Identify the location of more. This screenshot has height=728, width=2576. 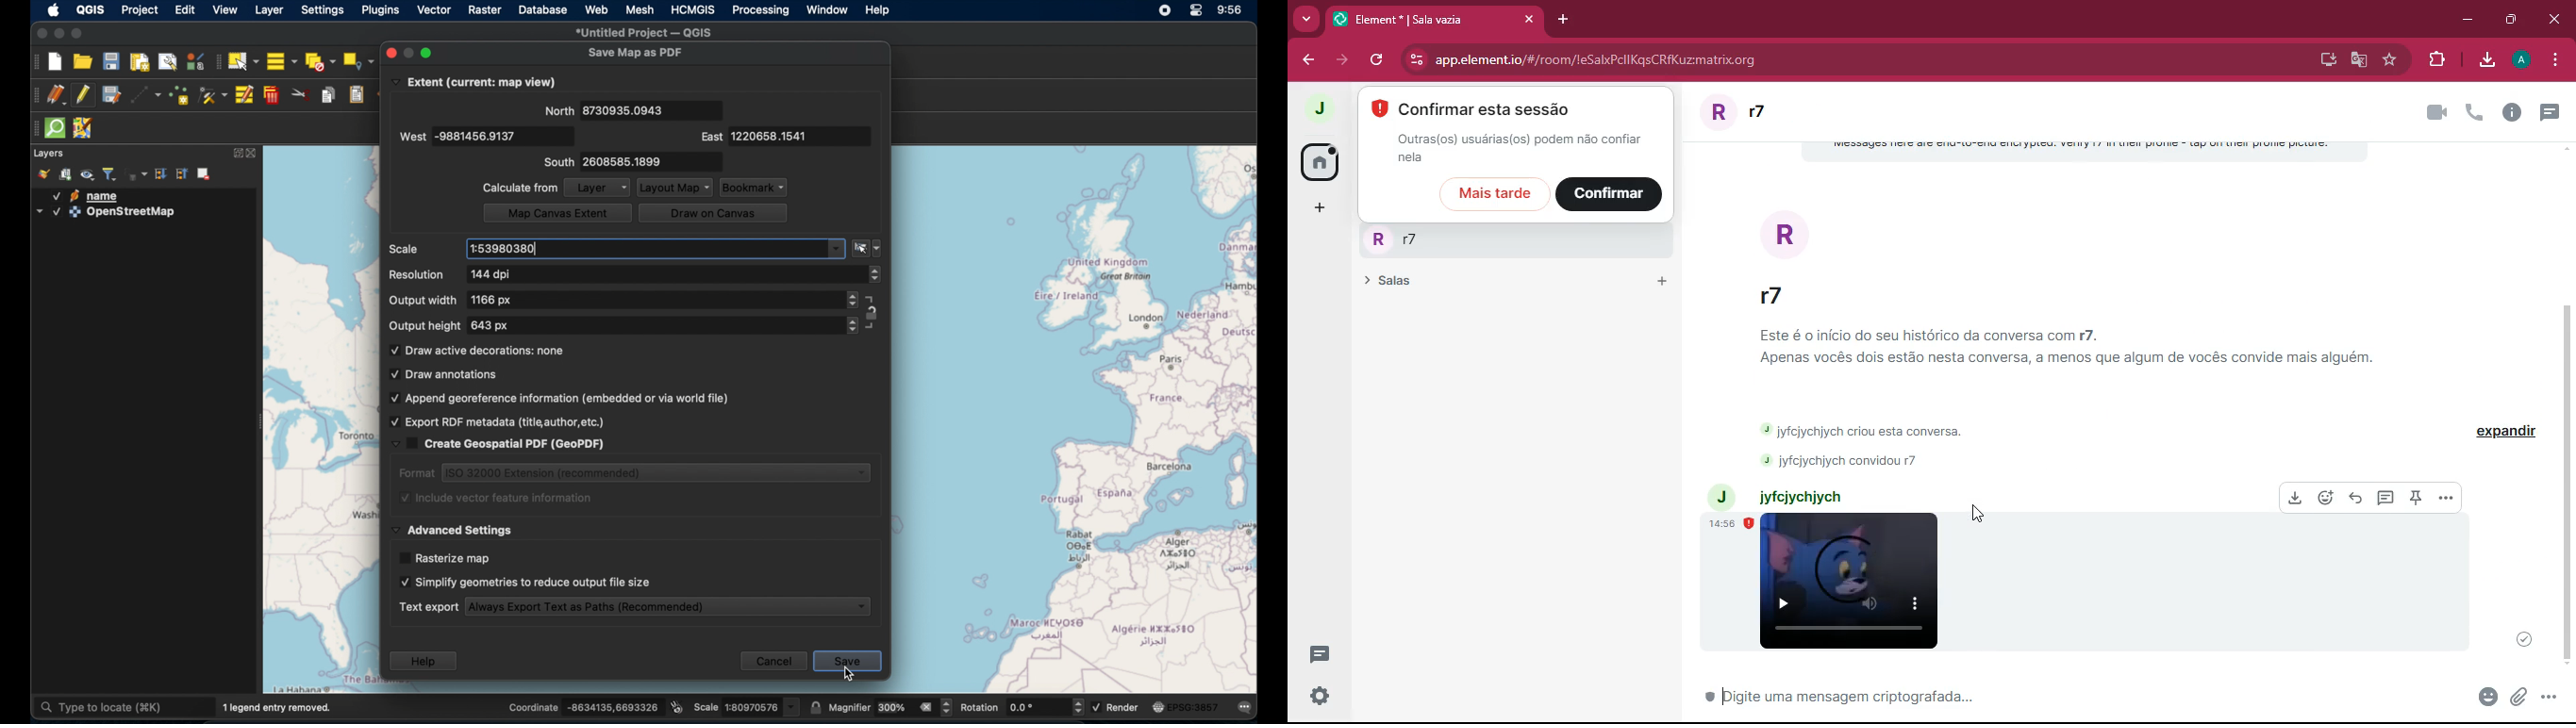
(2449, 499).